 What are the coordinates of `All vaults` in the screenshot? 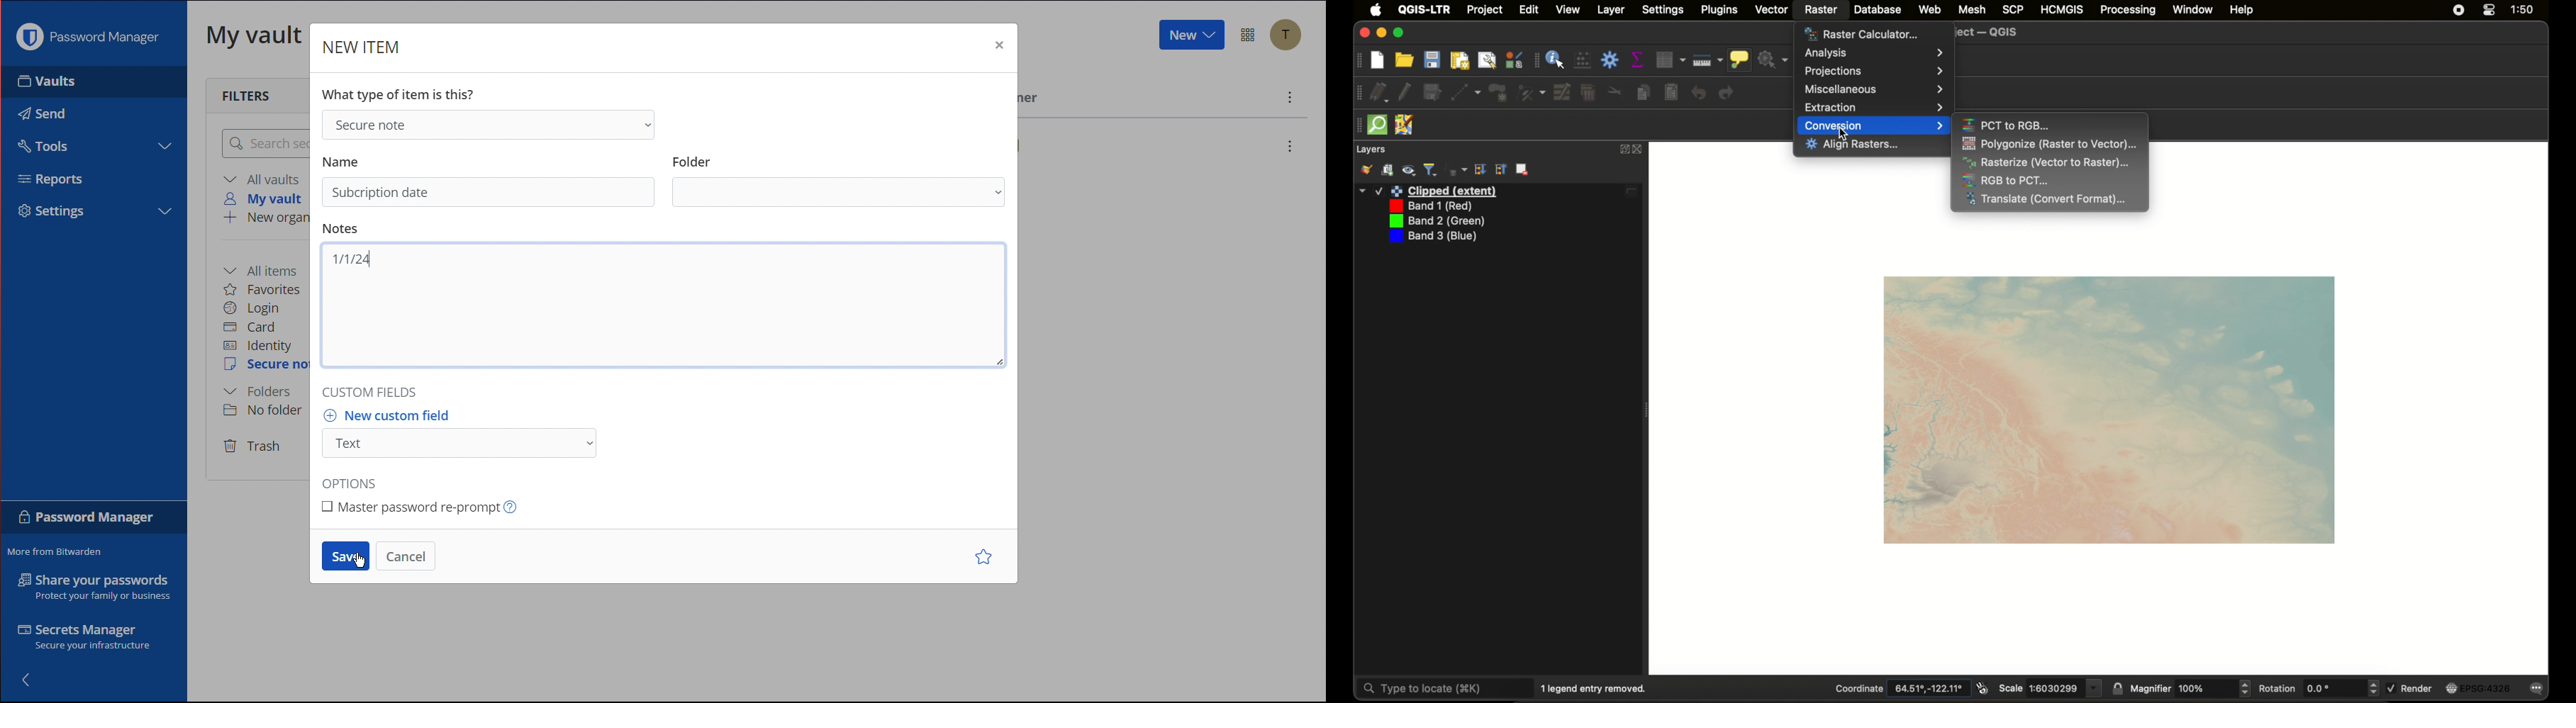 It's located at (264, 179).